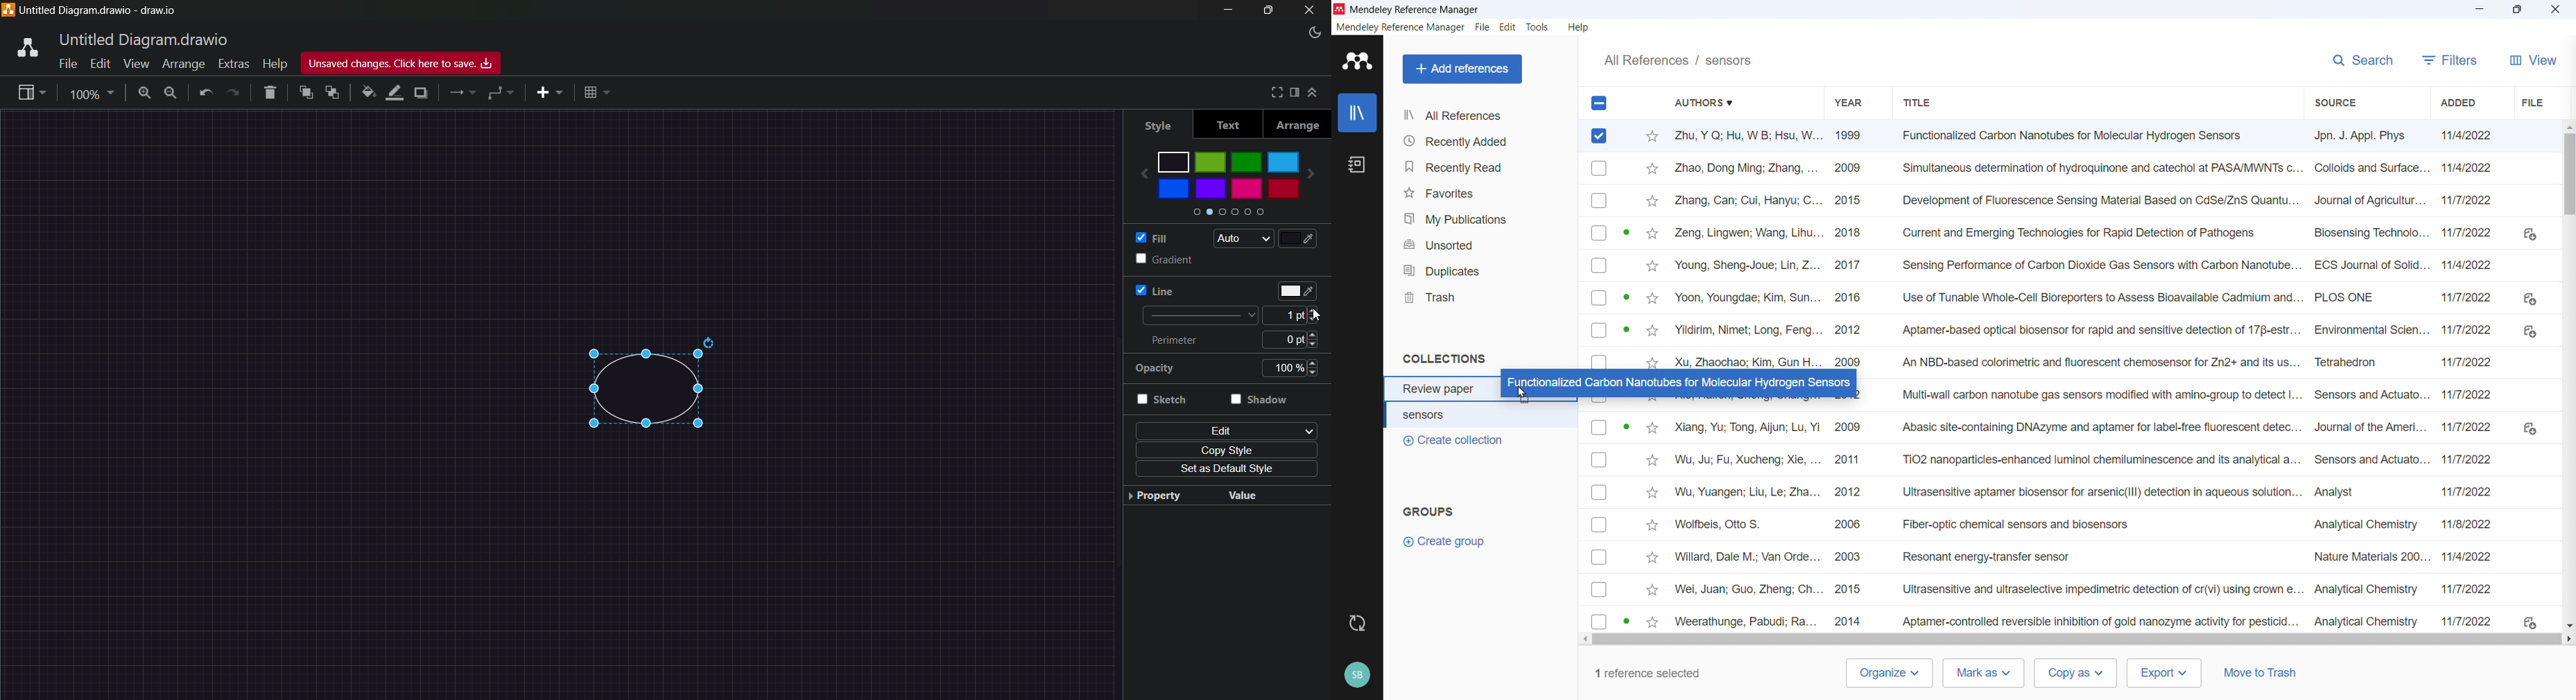 The image size is (2576, 700). Describe the element at coordinates (1482, 27) in the screenshot. I see `File ` at that location.